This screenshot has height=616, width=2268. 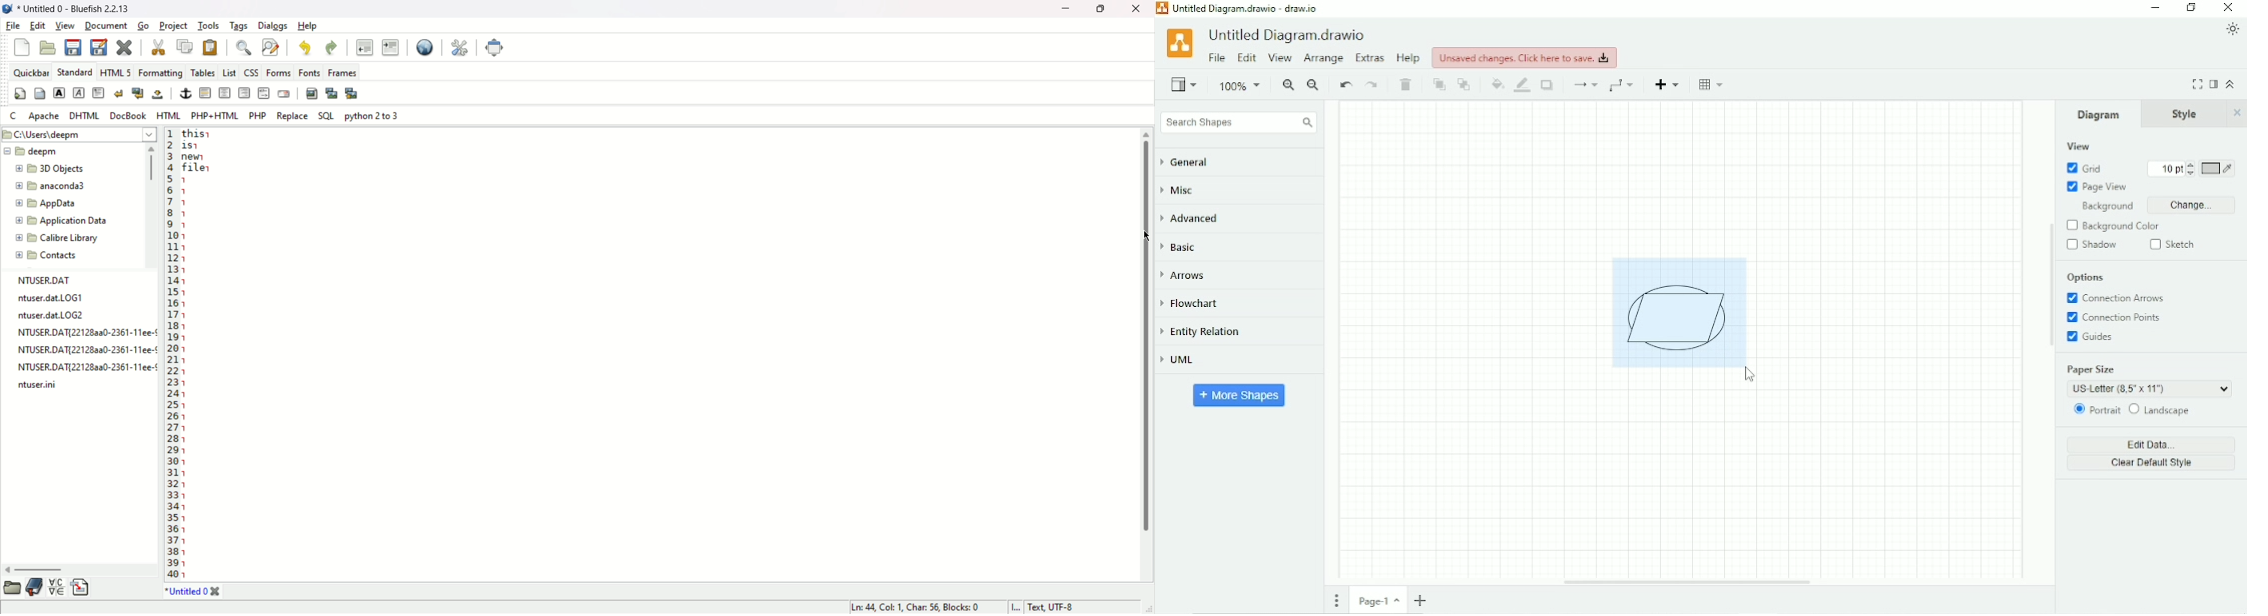 I want to click on File, so click(x=1217, y=58).